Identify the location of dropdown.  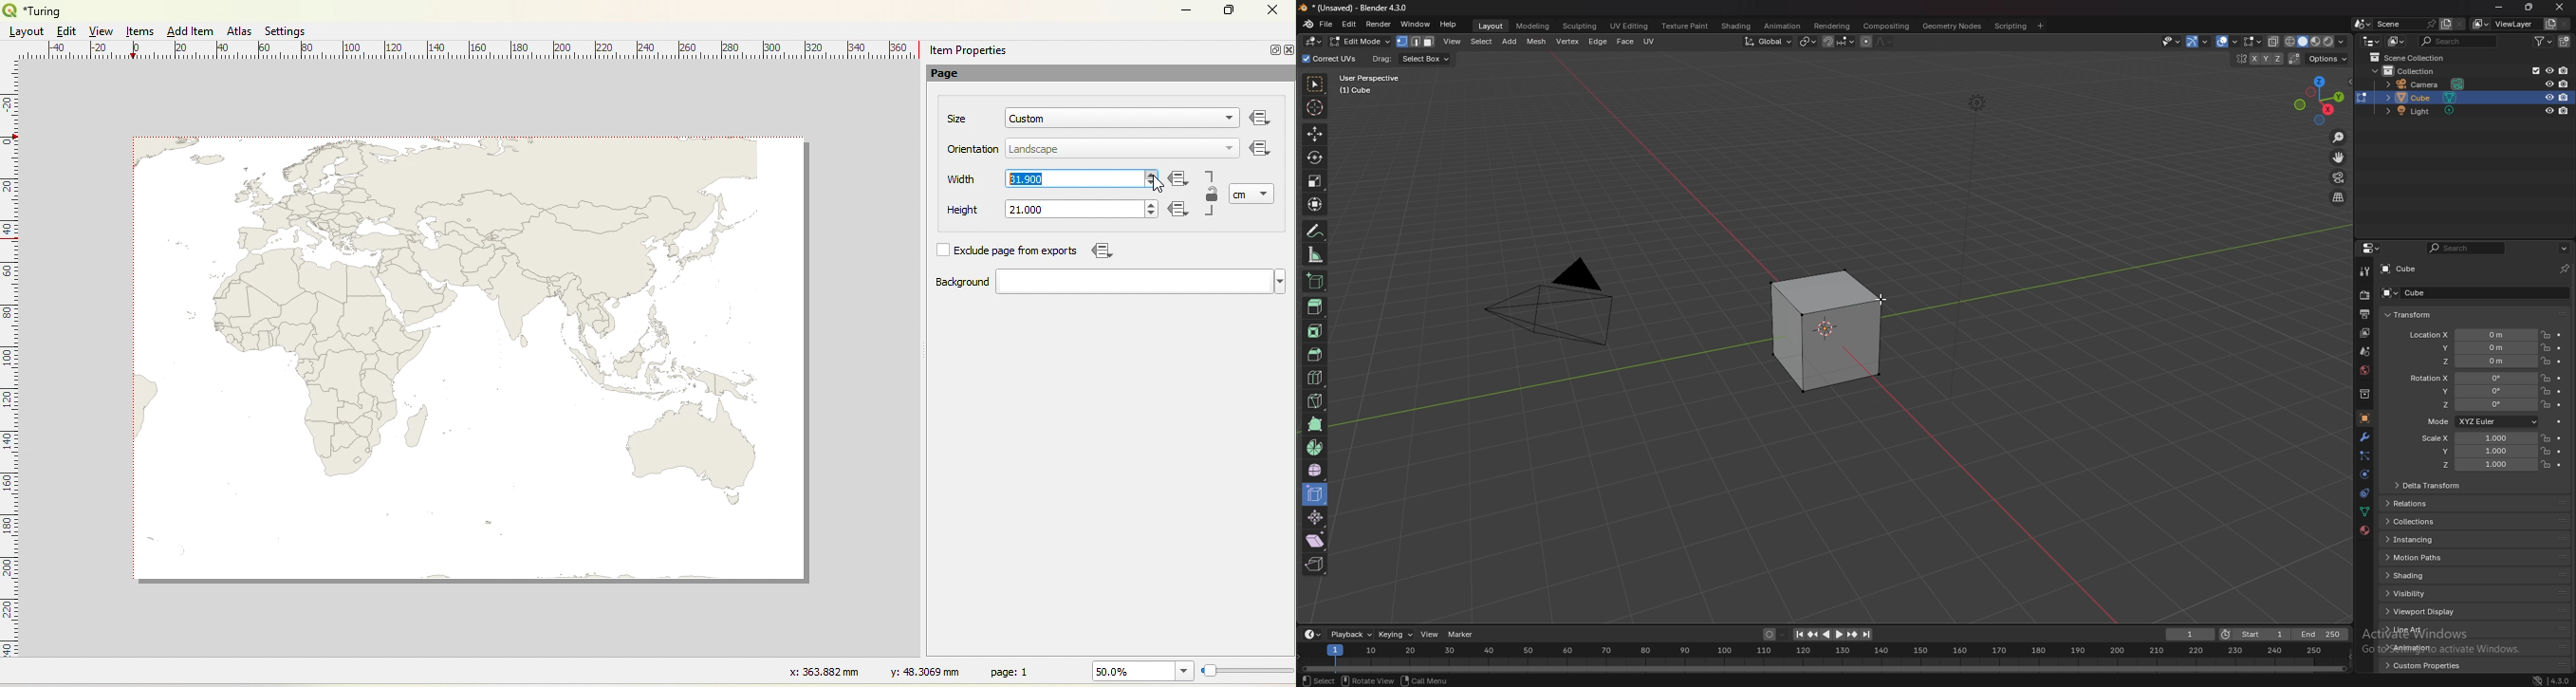
(1140, 282).